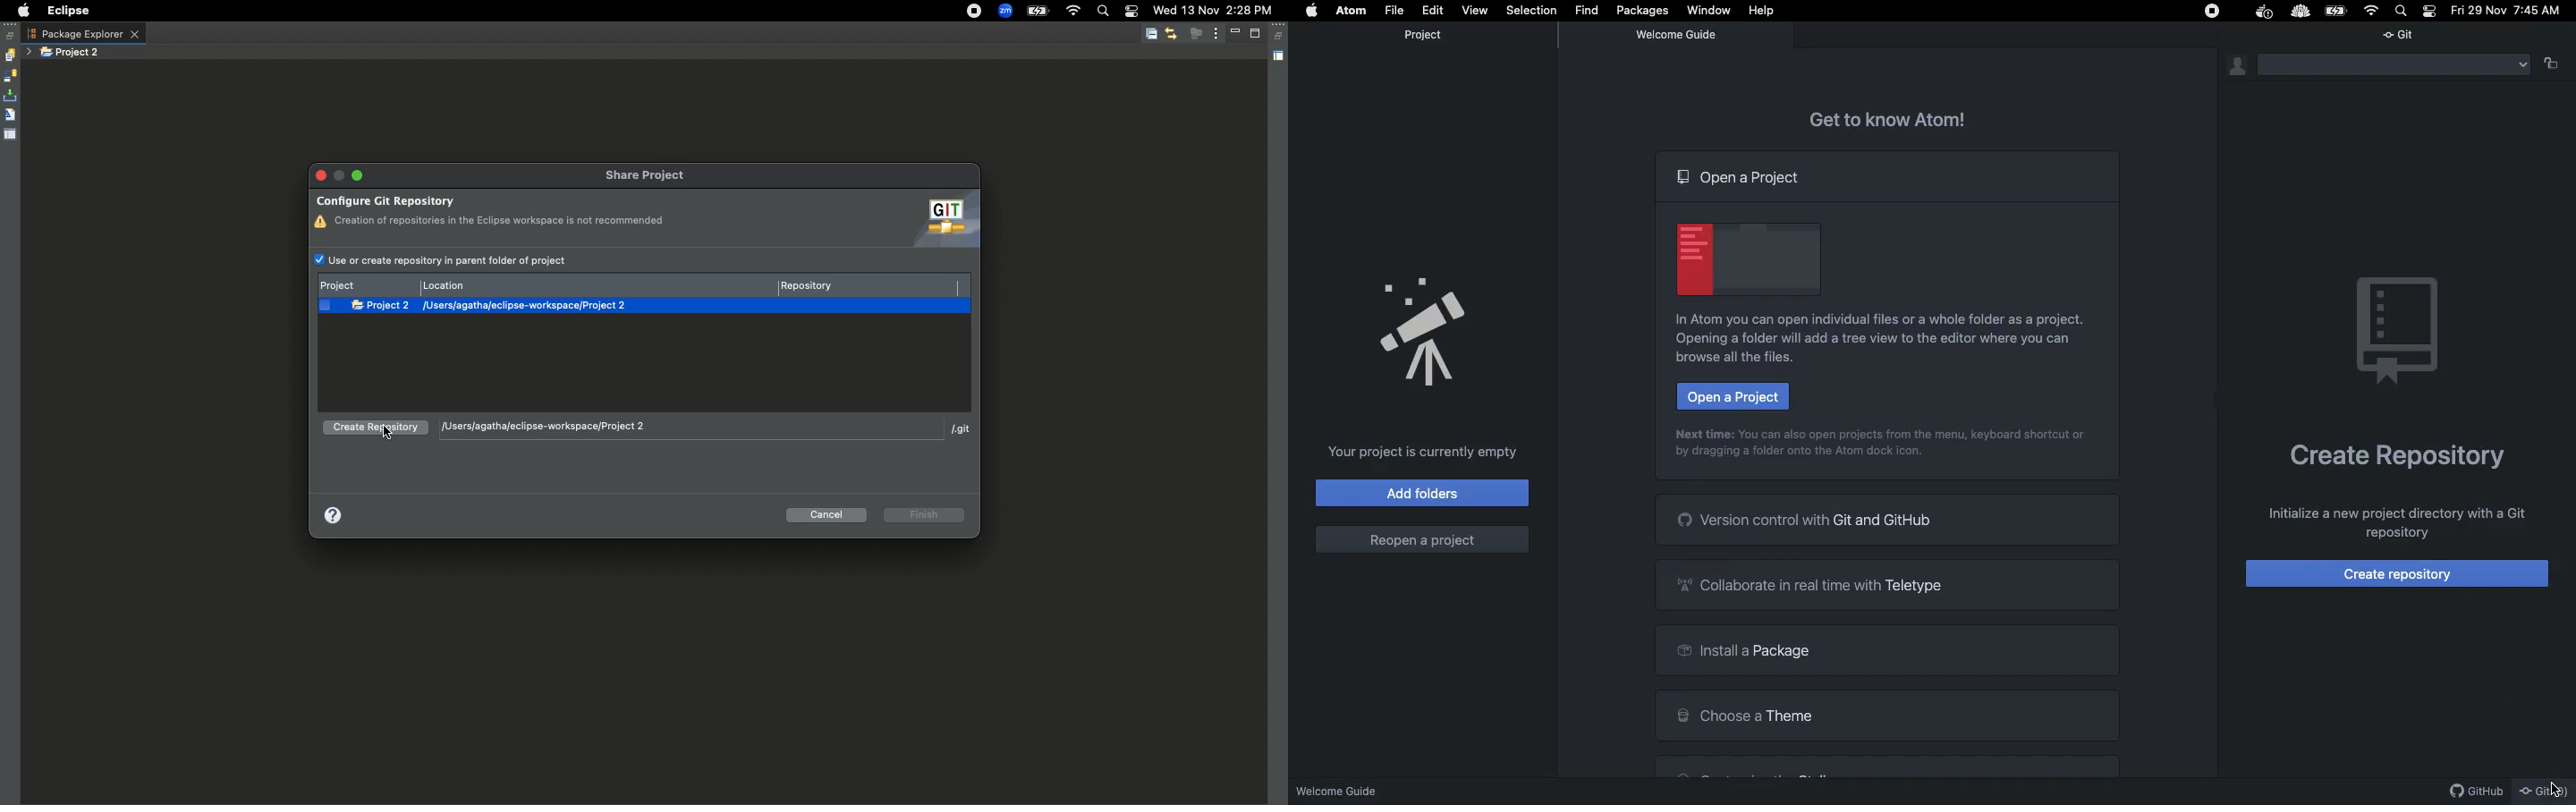  What do you see at coordinates (1423, 35) in the screenshot?
I see `Project` at bounding box center [1423, 35].